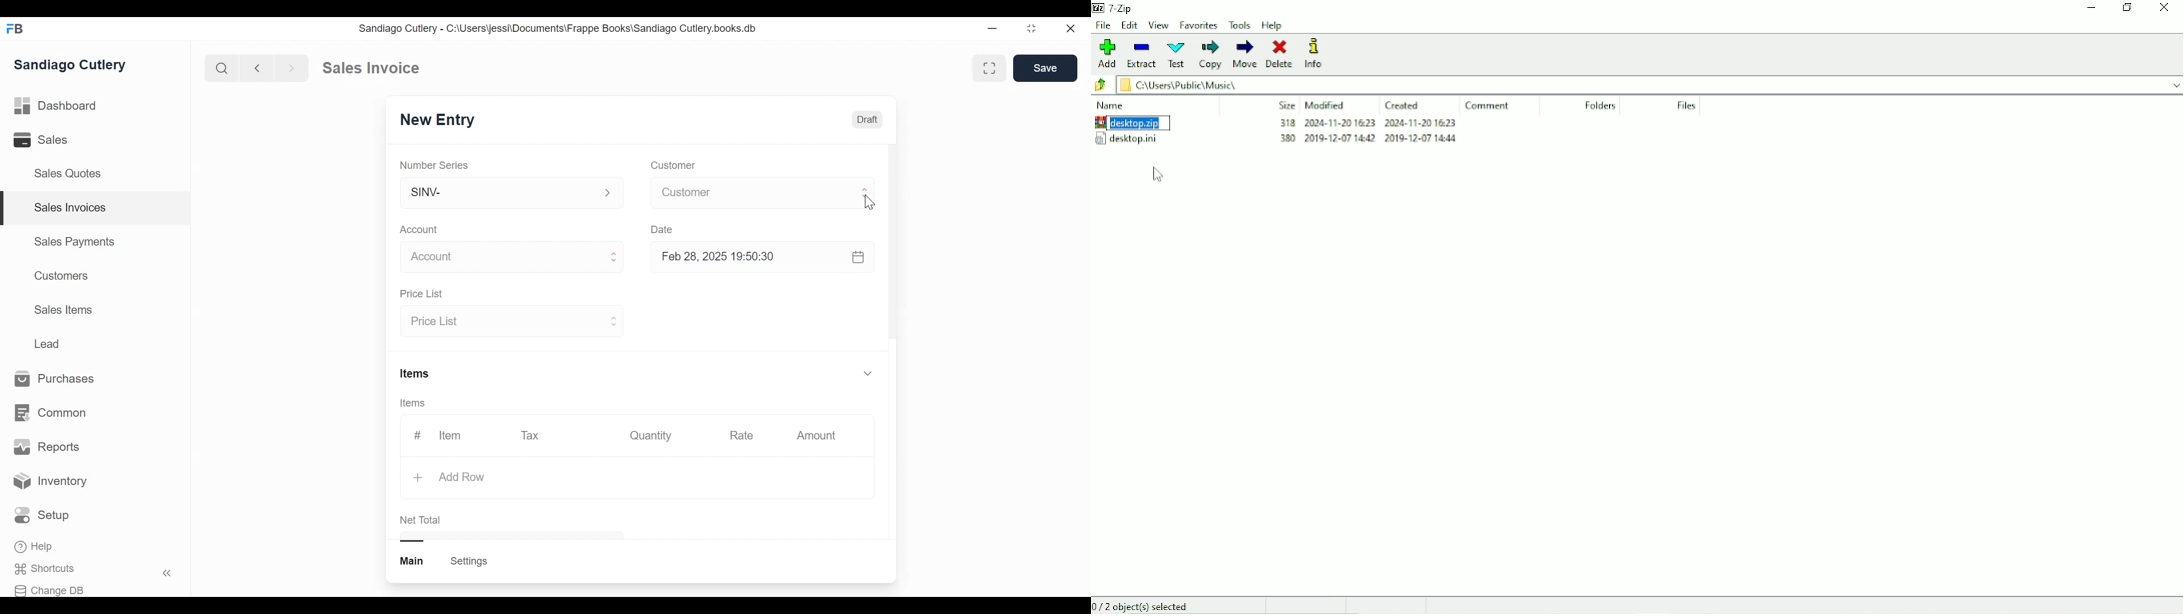 Image resolution: width=2184 pixels, height=616 pixels. Describe the element at coordinates (434, 121) in the screenshot. I see `New Entry` at that location.